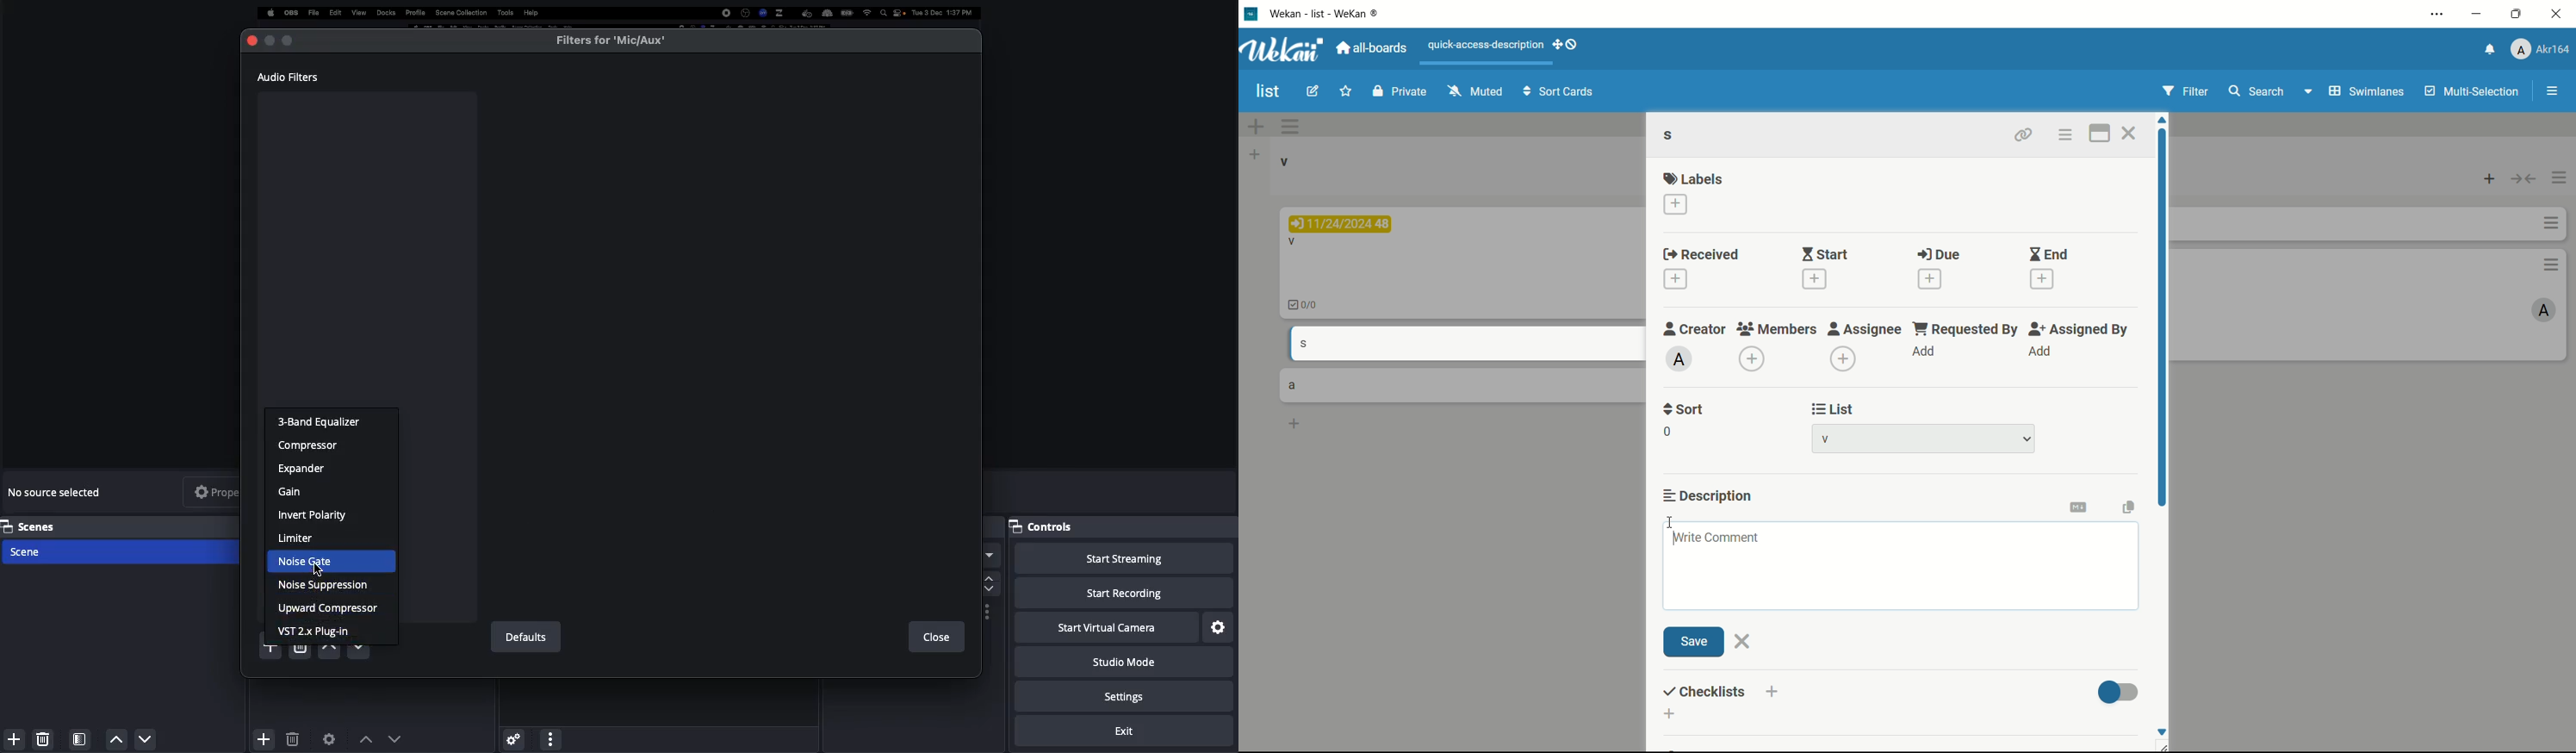  Describe the element at coordinates (289, 77) in the screenshot. I see `Audio filter` at that location.